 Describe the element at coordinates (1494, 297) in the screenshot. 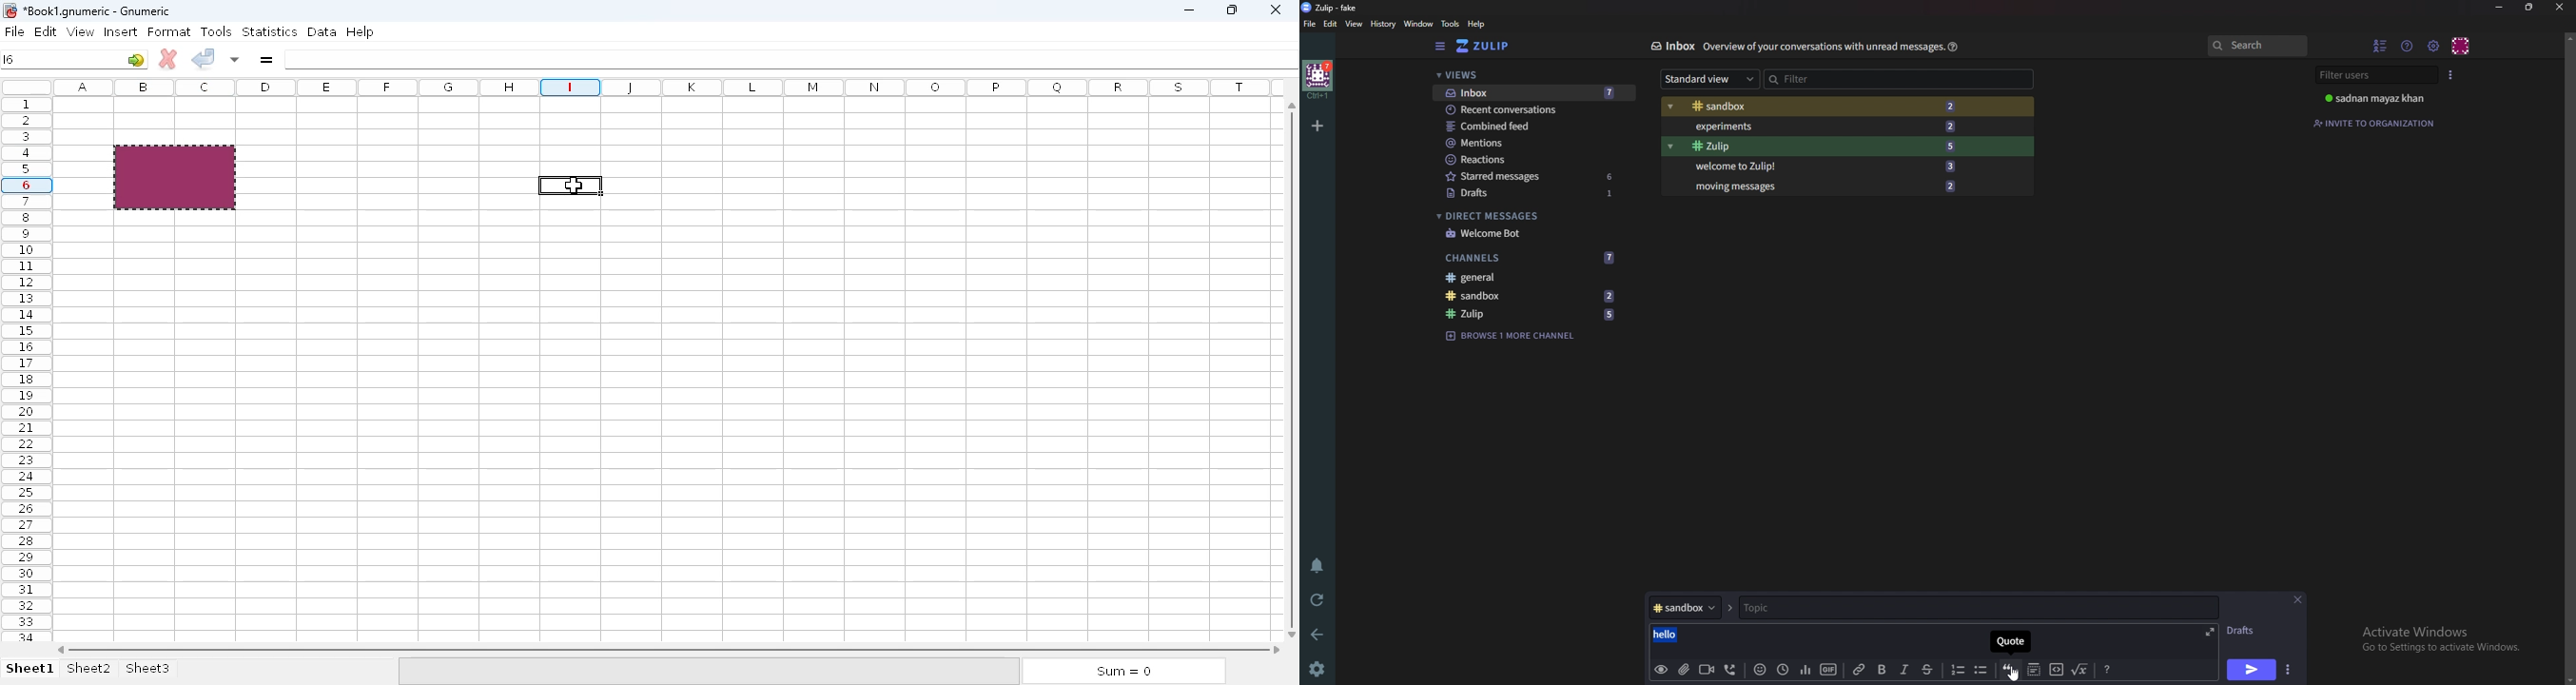

I see `# Sandbox` at that location.